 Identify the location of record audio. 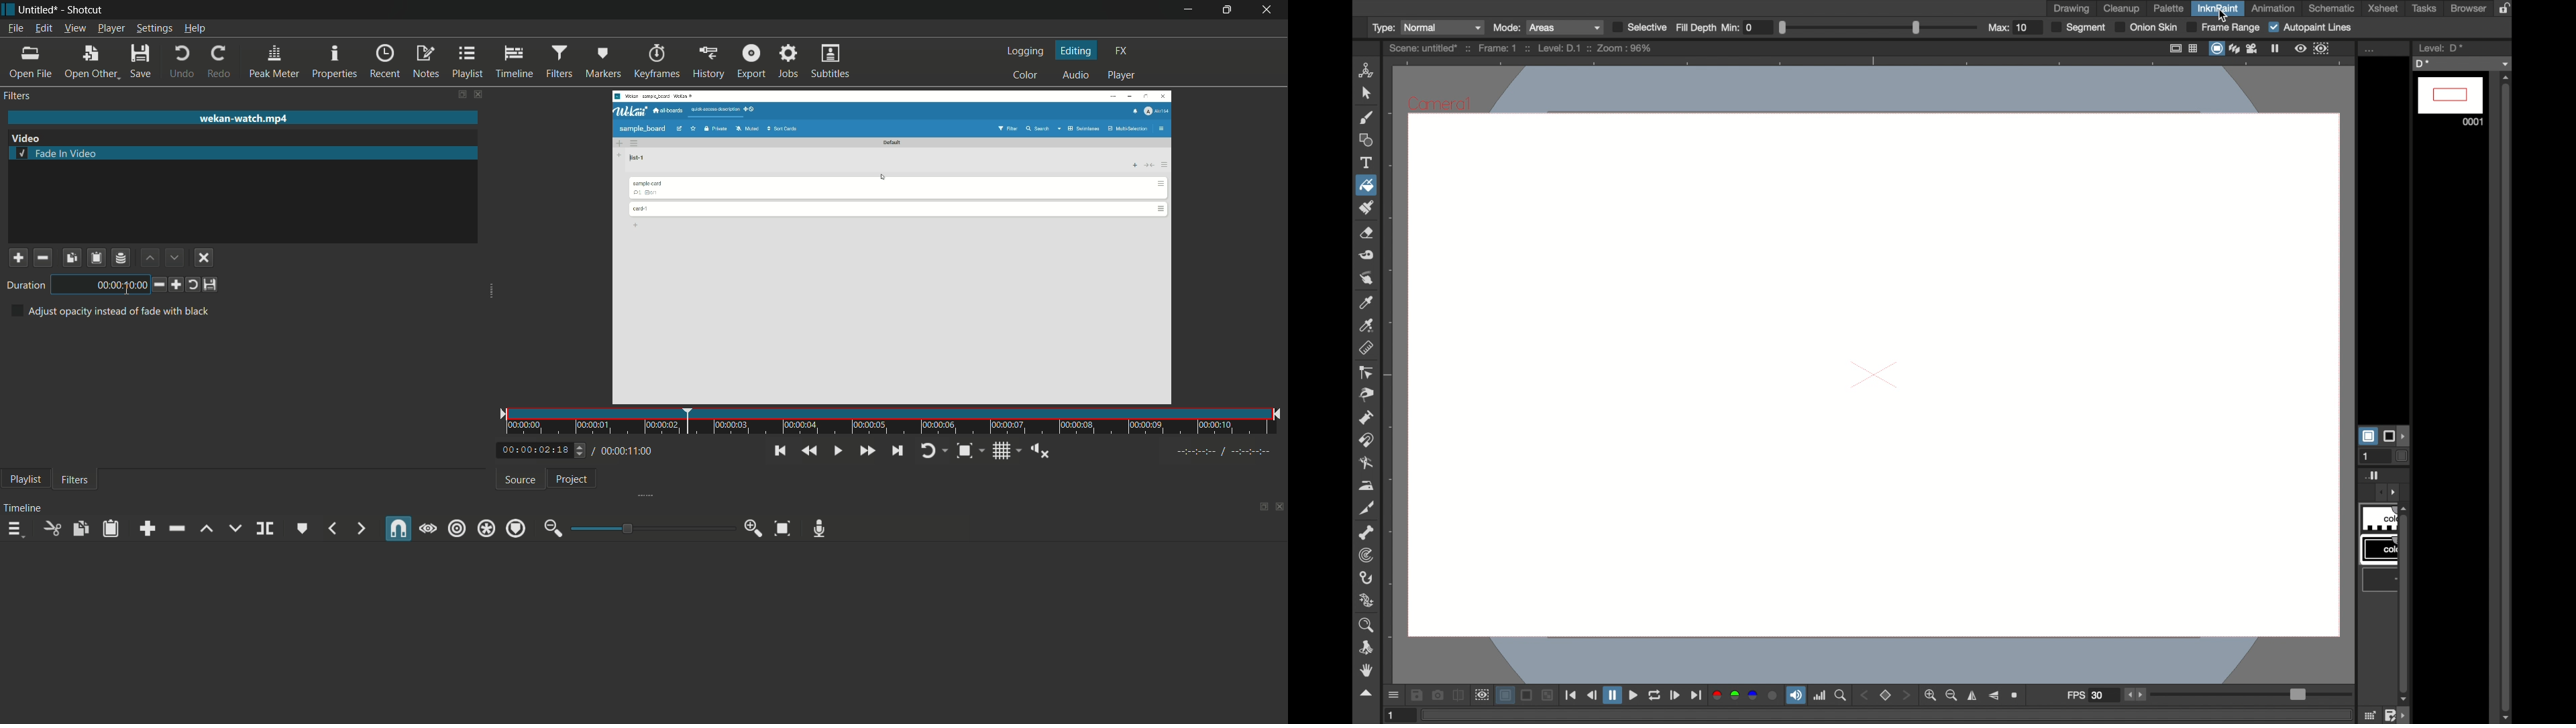
(818, 529).